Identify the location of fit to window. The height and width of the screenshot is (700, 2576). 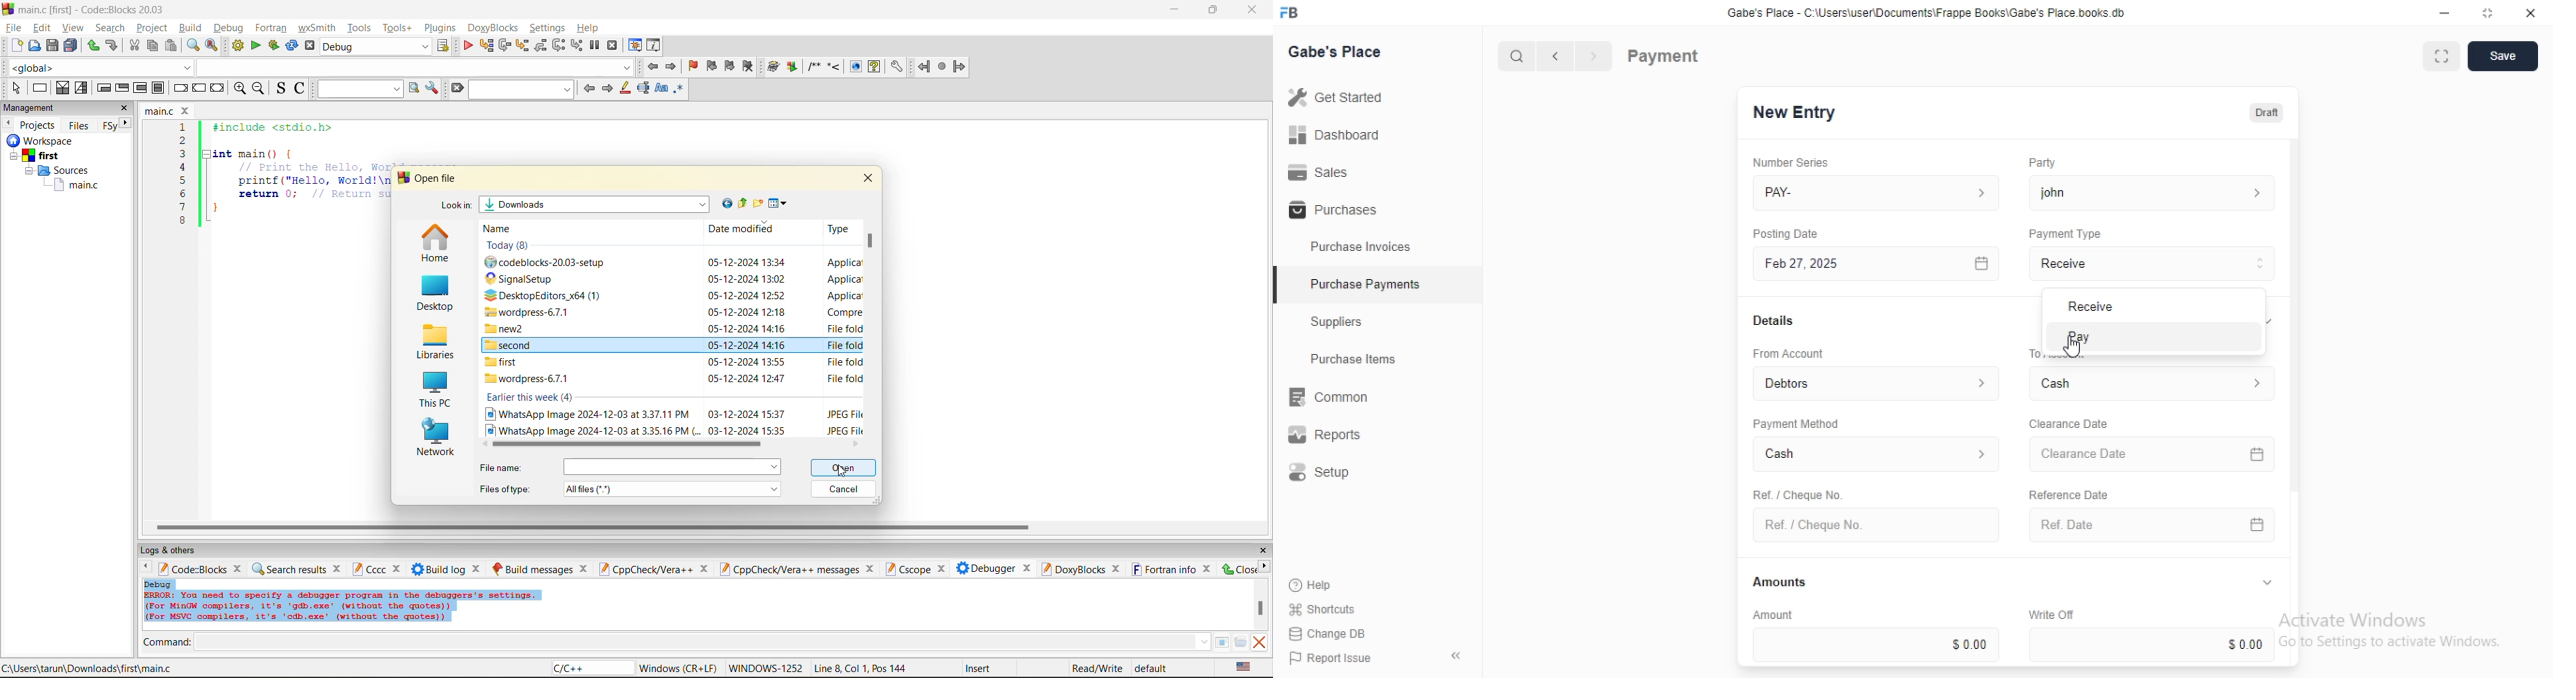
(2441, 58).